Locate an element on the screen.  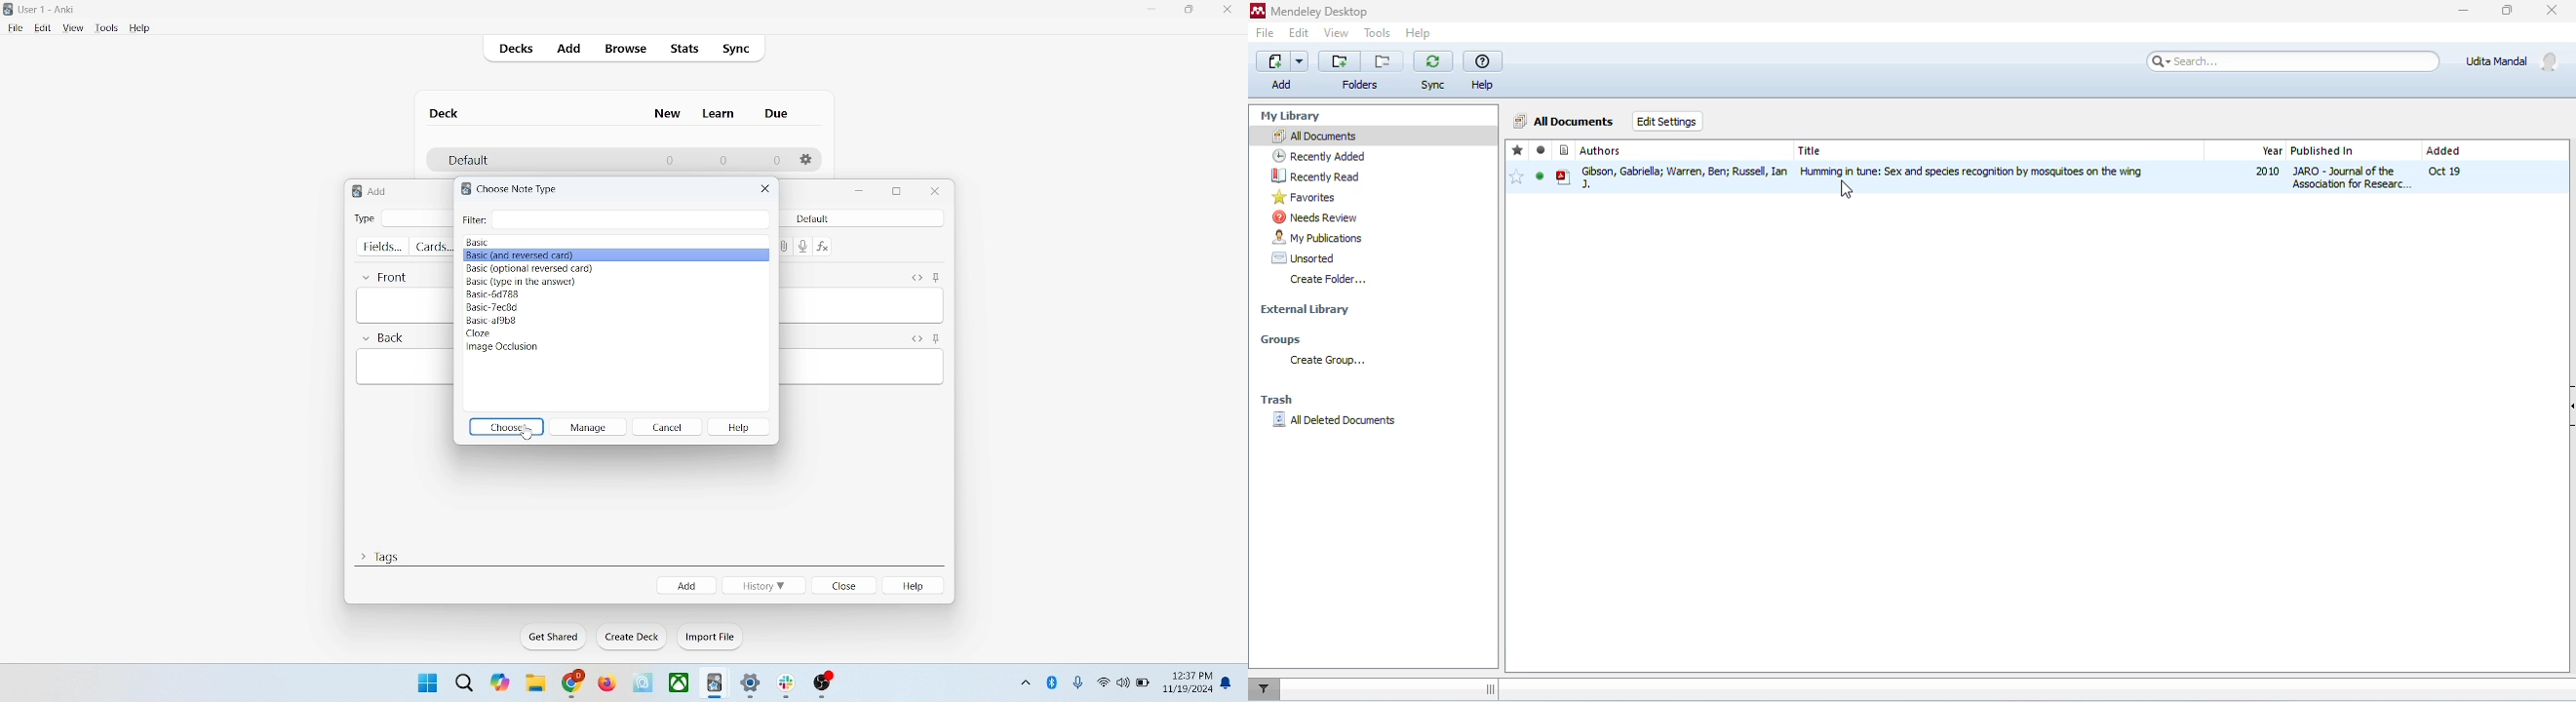
User-1 Anki is located at coordinates (51, 11).